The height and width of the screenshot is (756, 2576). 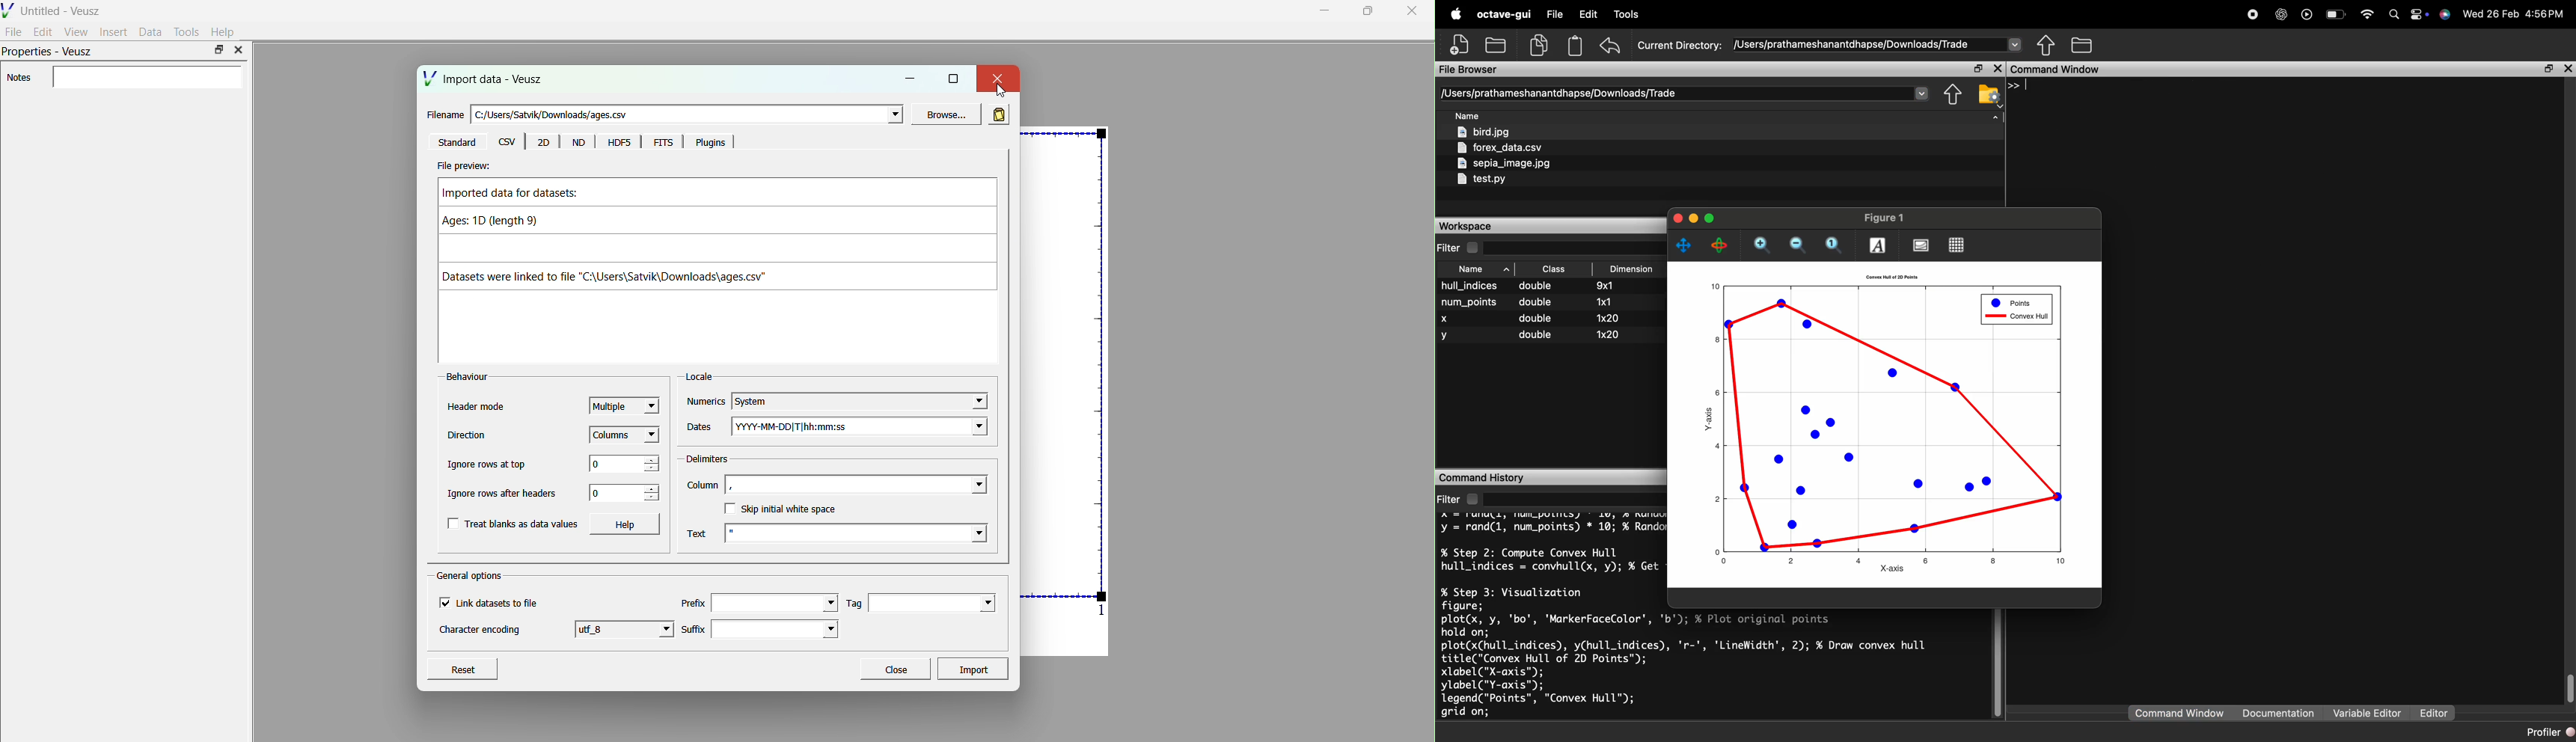 I want to click on Ages: 1D (length 9), so click(x=501, y=223).